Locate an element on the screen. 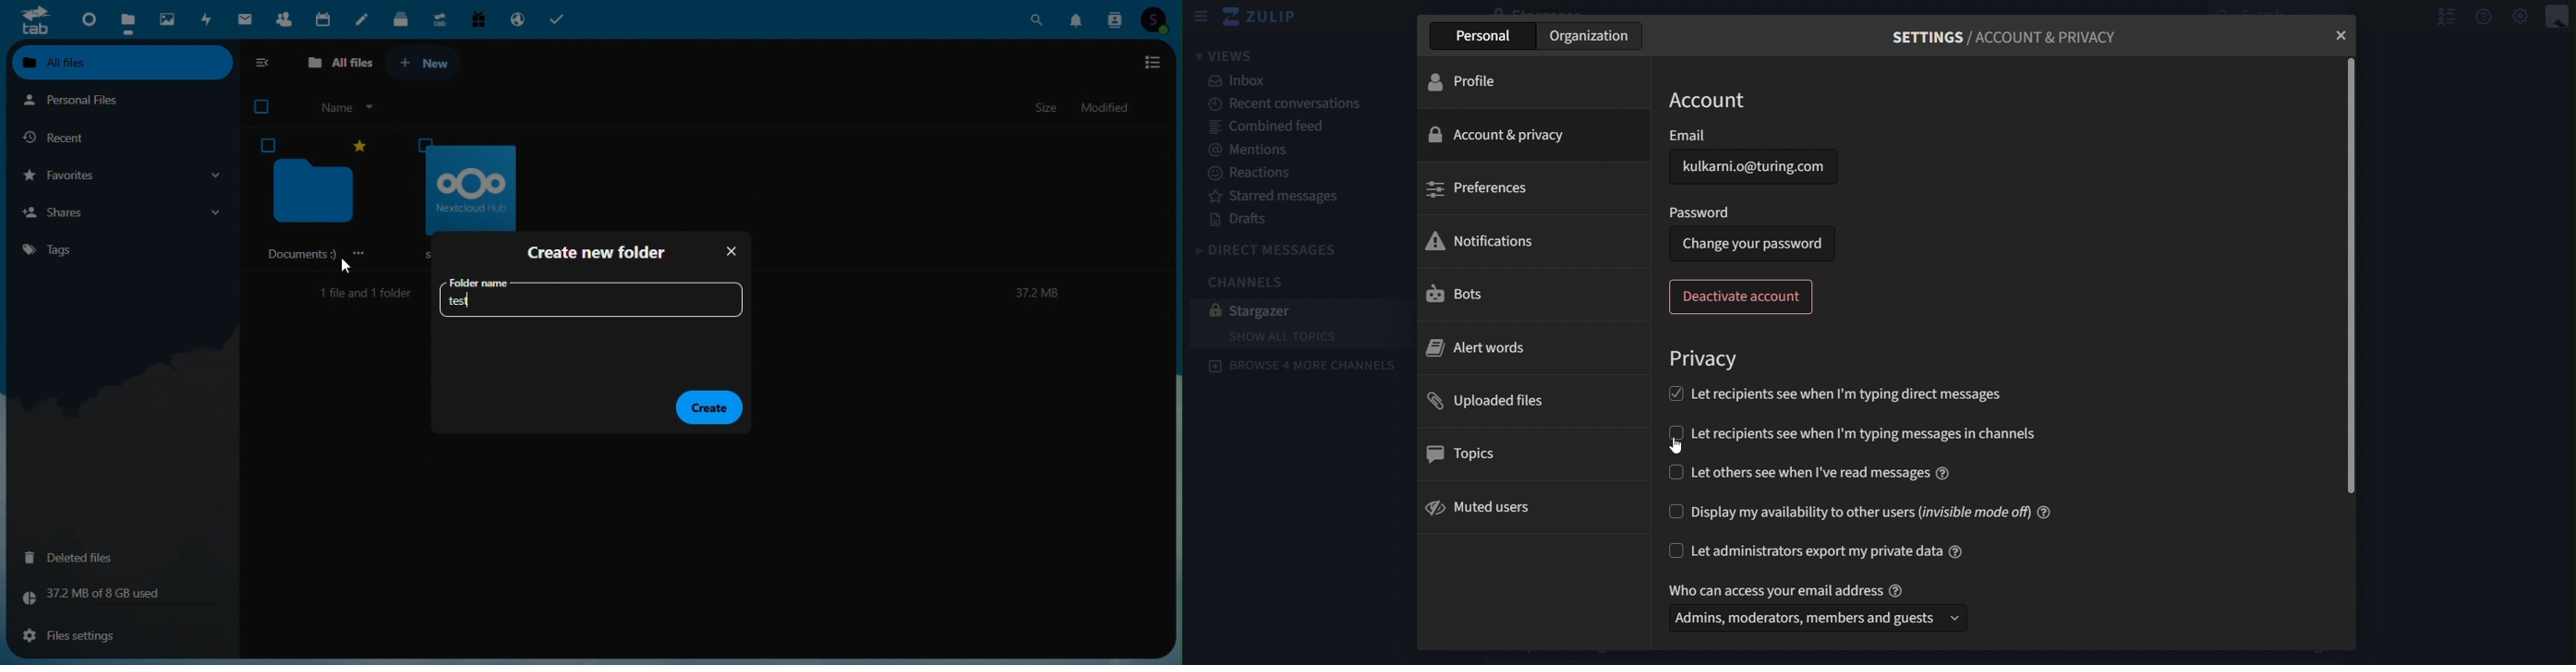  Tasks is located at coordinates (558, 18).